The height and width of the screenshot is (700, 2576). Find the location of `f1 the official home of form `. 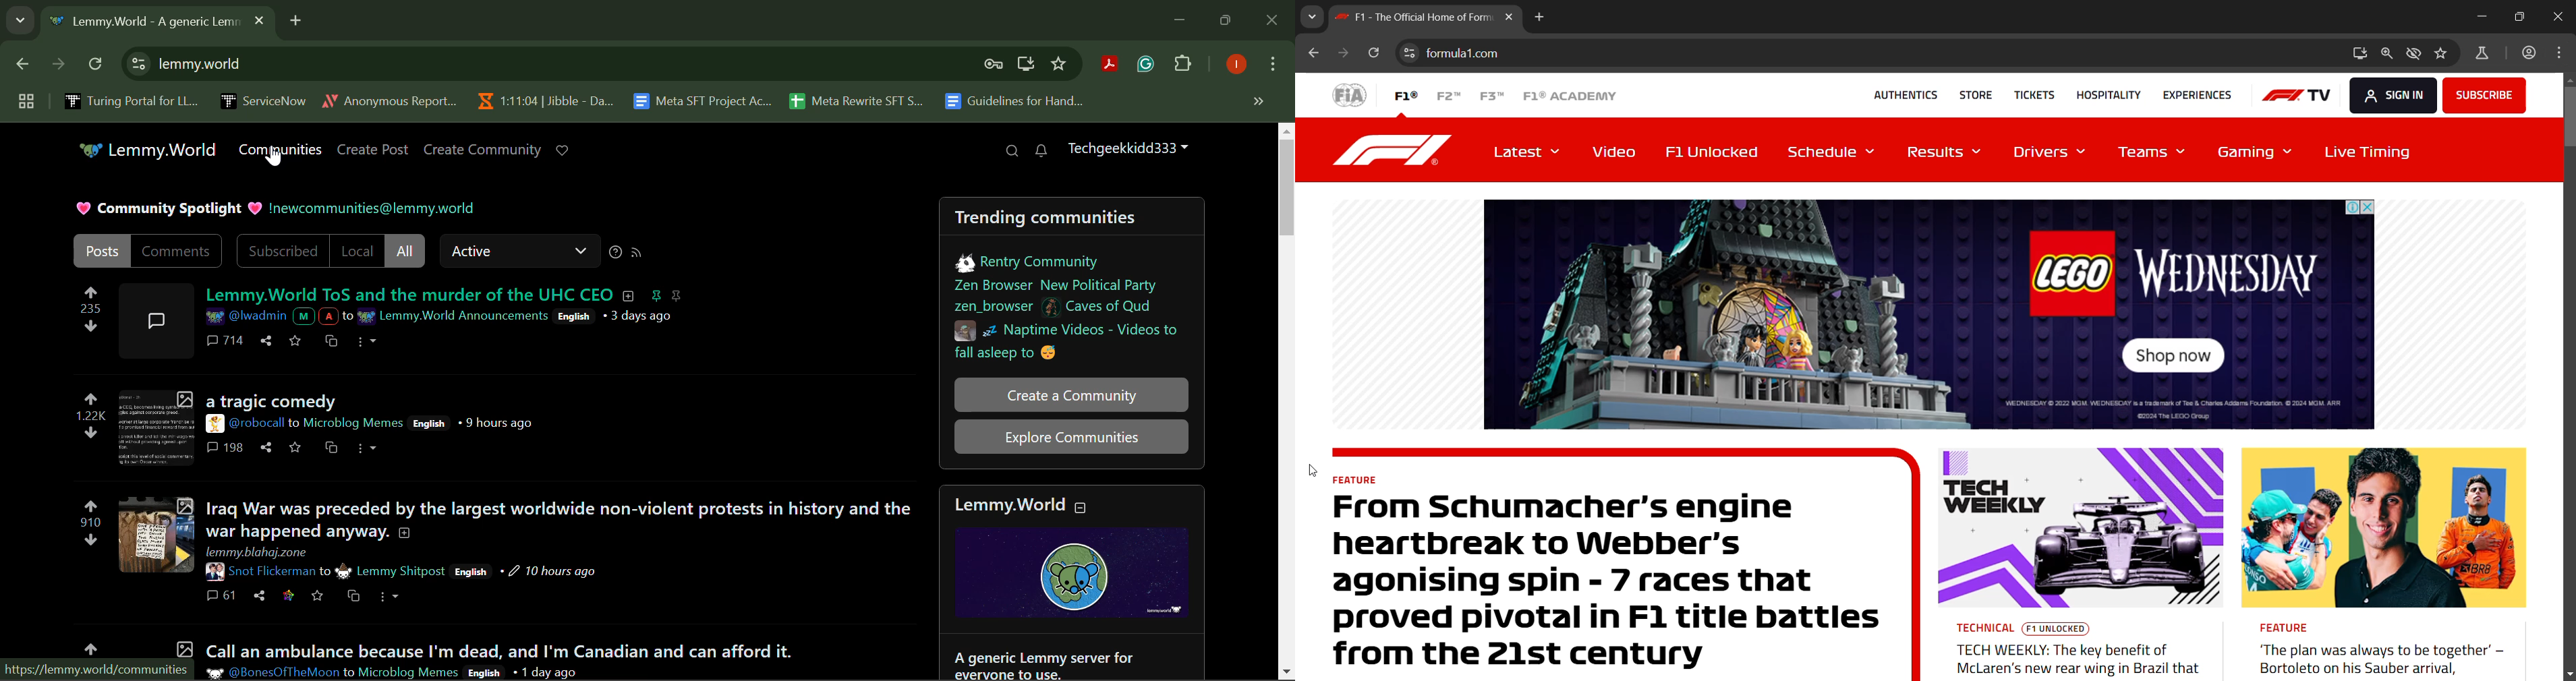

f1 the official home of form  is located at coordinates (1427, 21).